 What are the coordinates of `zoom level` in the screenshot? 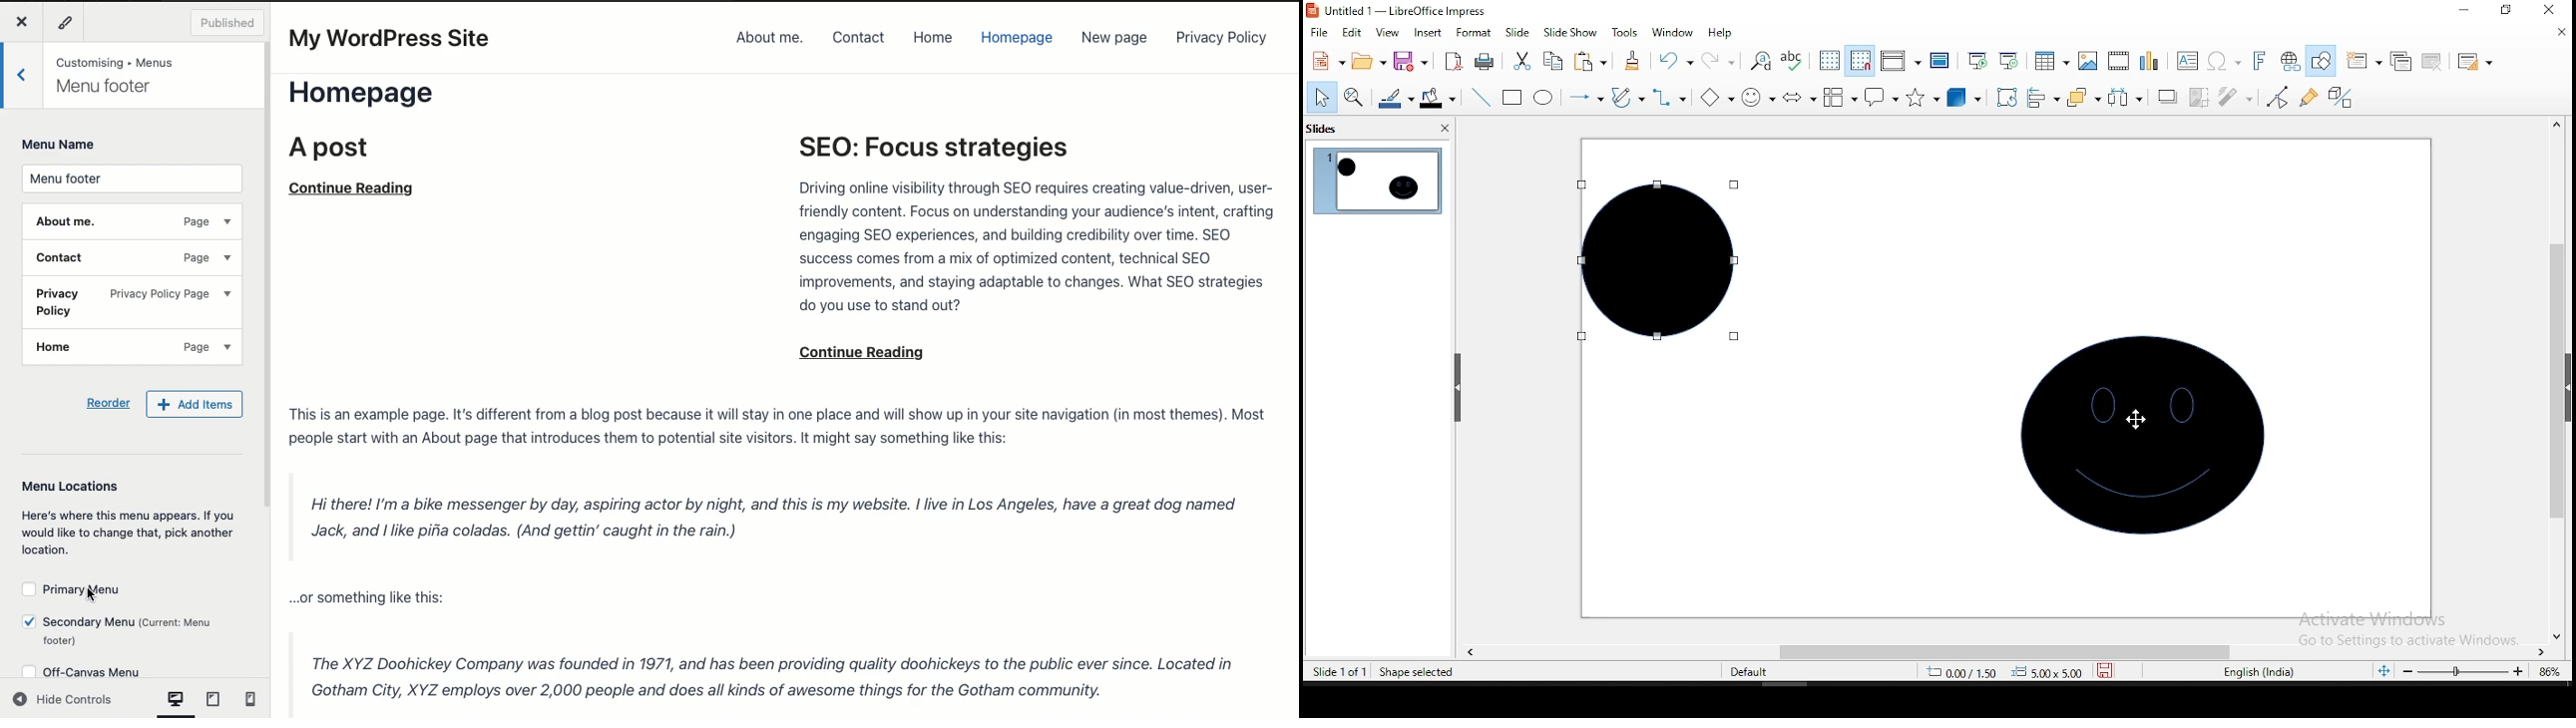 It's located at (2547, 671).